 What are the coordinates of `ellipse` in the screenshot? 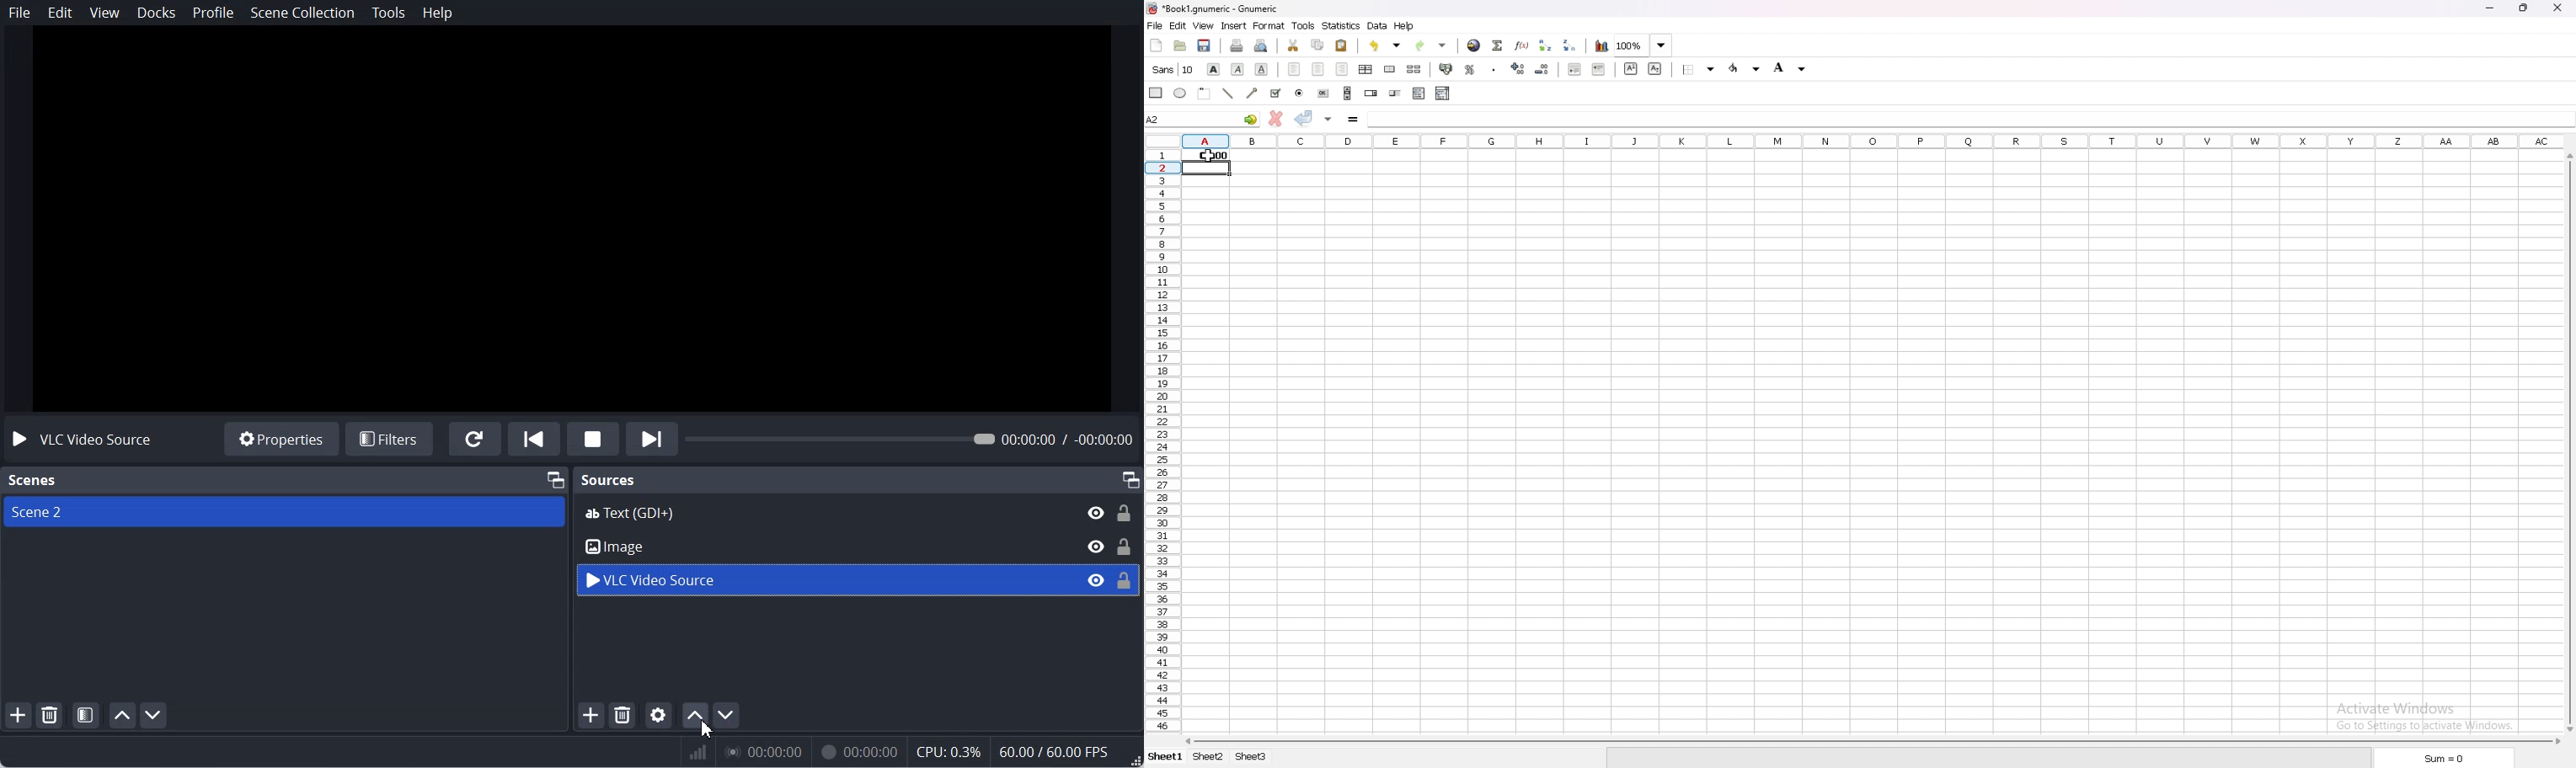 It's located at (1181, 92).